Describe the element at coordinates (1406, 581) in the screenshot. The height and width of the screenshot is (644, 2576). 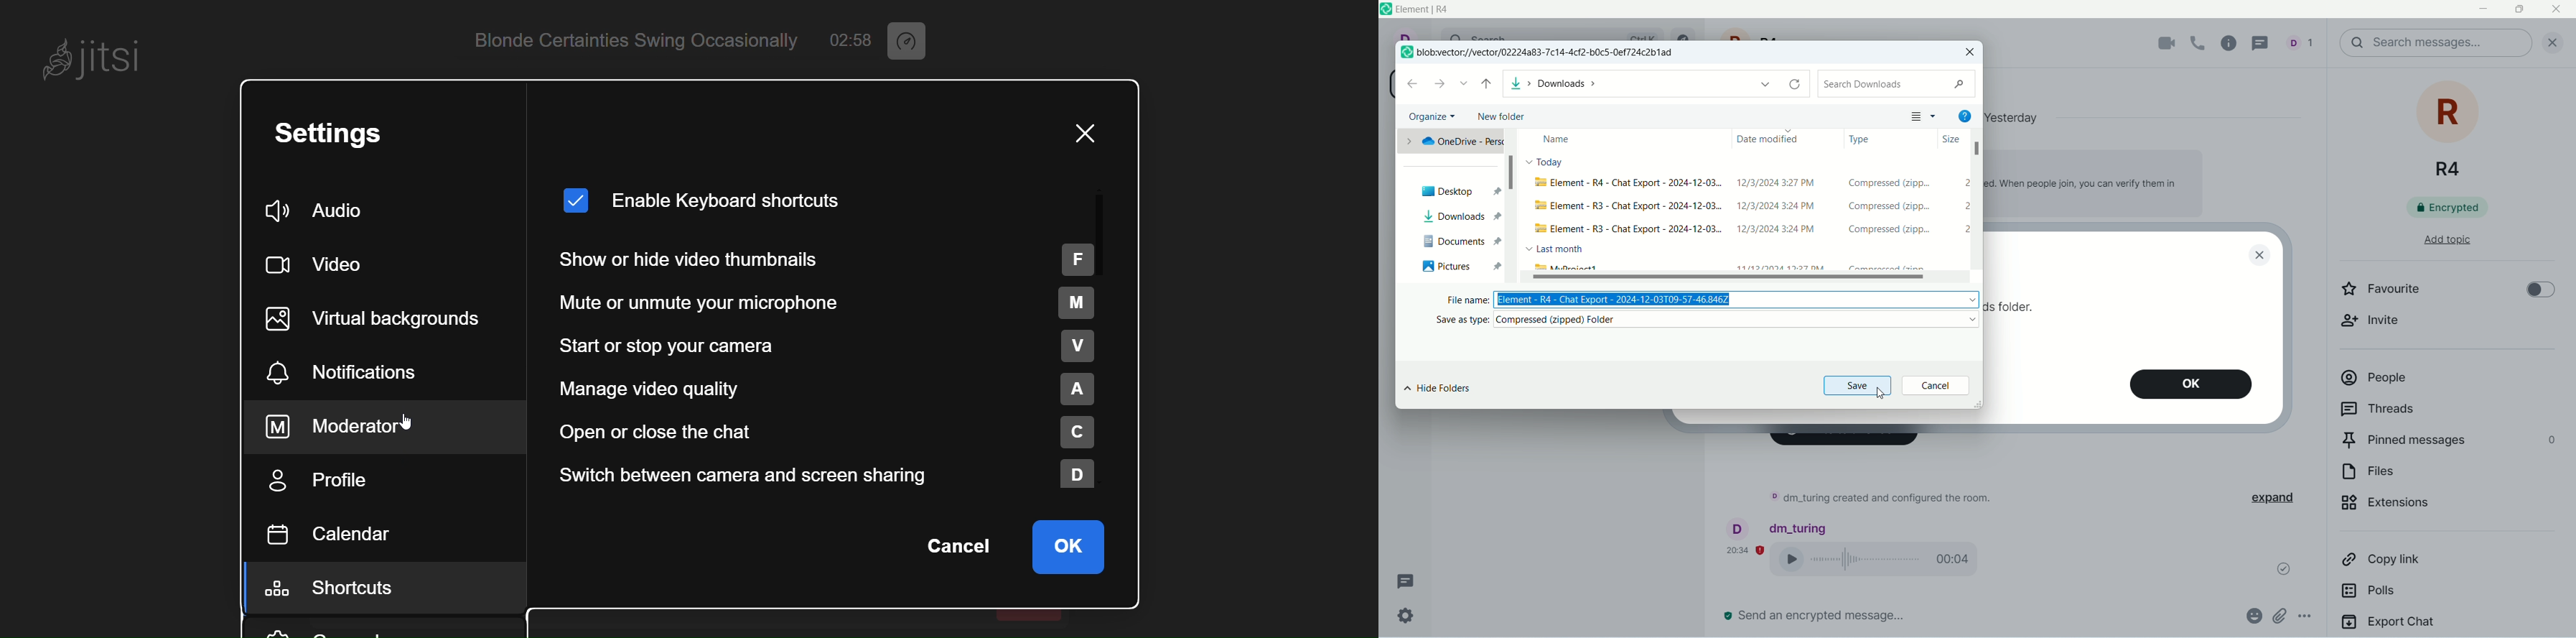
I see `threads` at that location.